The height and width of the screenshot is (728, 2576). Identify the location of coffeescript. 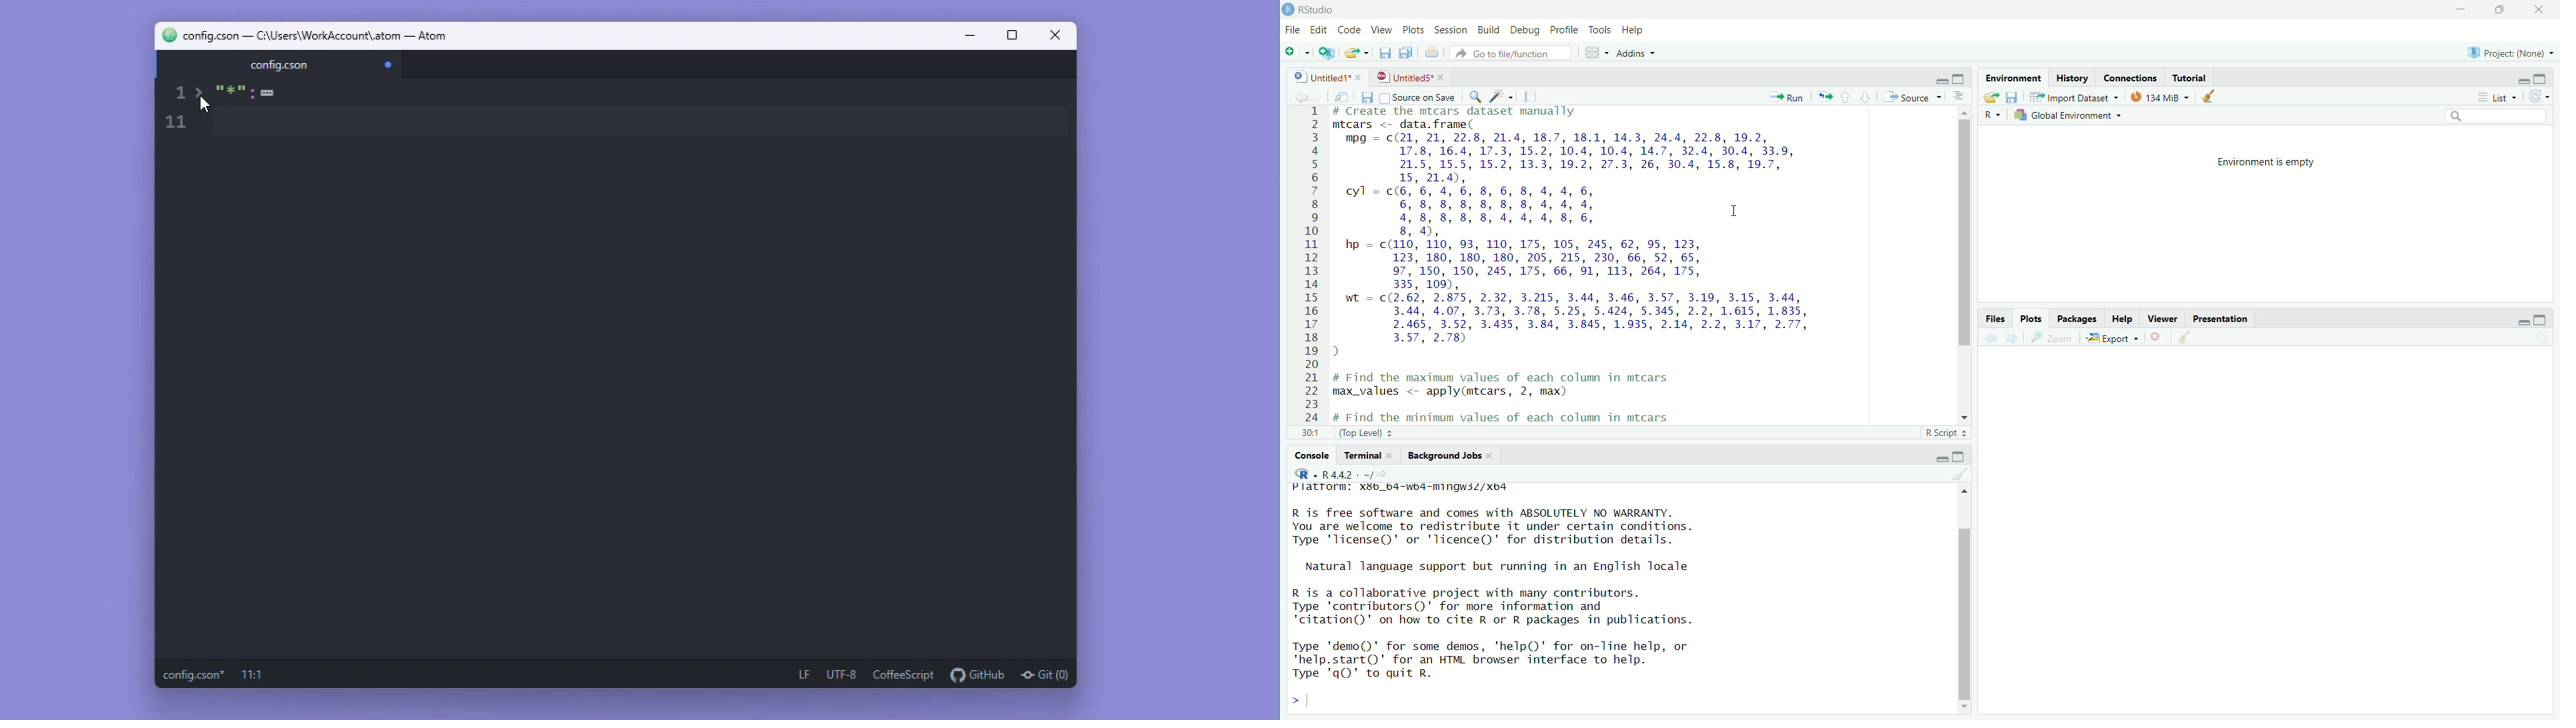
(904, 672).